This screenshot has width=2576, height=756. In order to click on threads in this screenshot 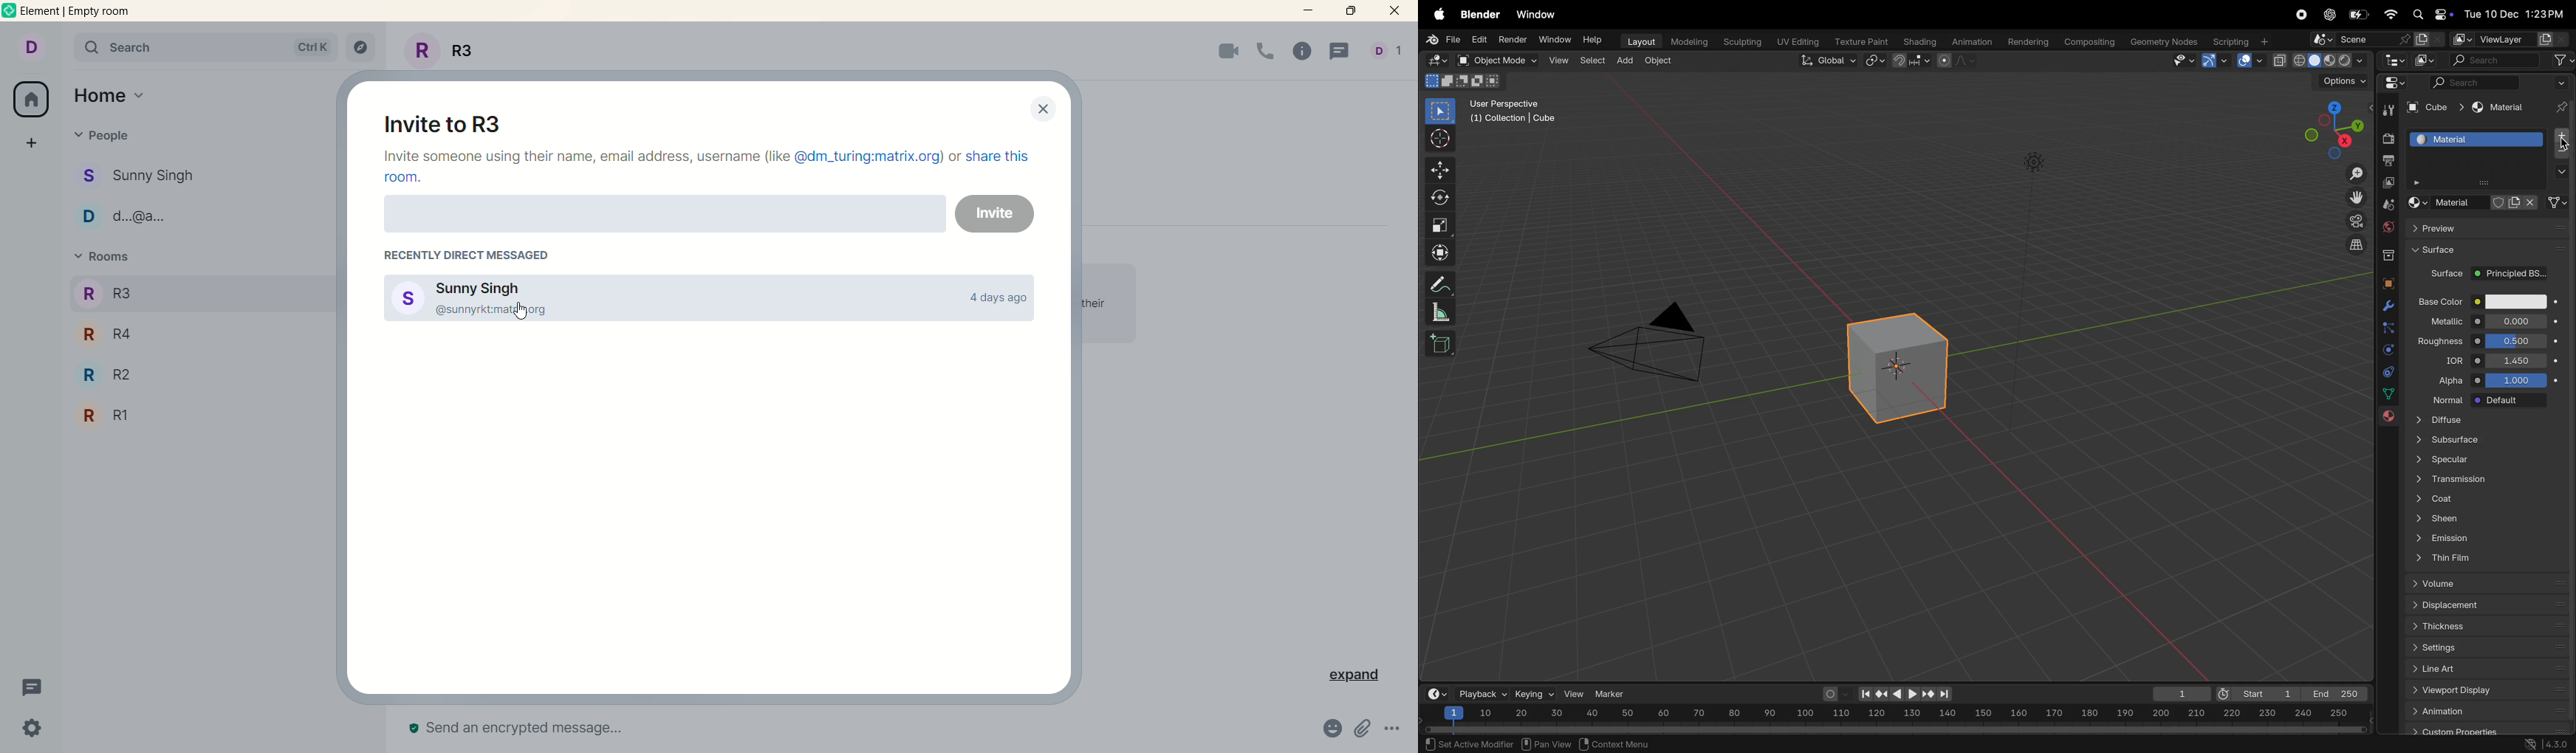, I will do `click(1343, 51)`.